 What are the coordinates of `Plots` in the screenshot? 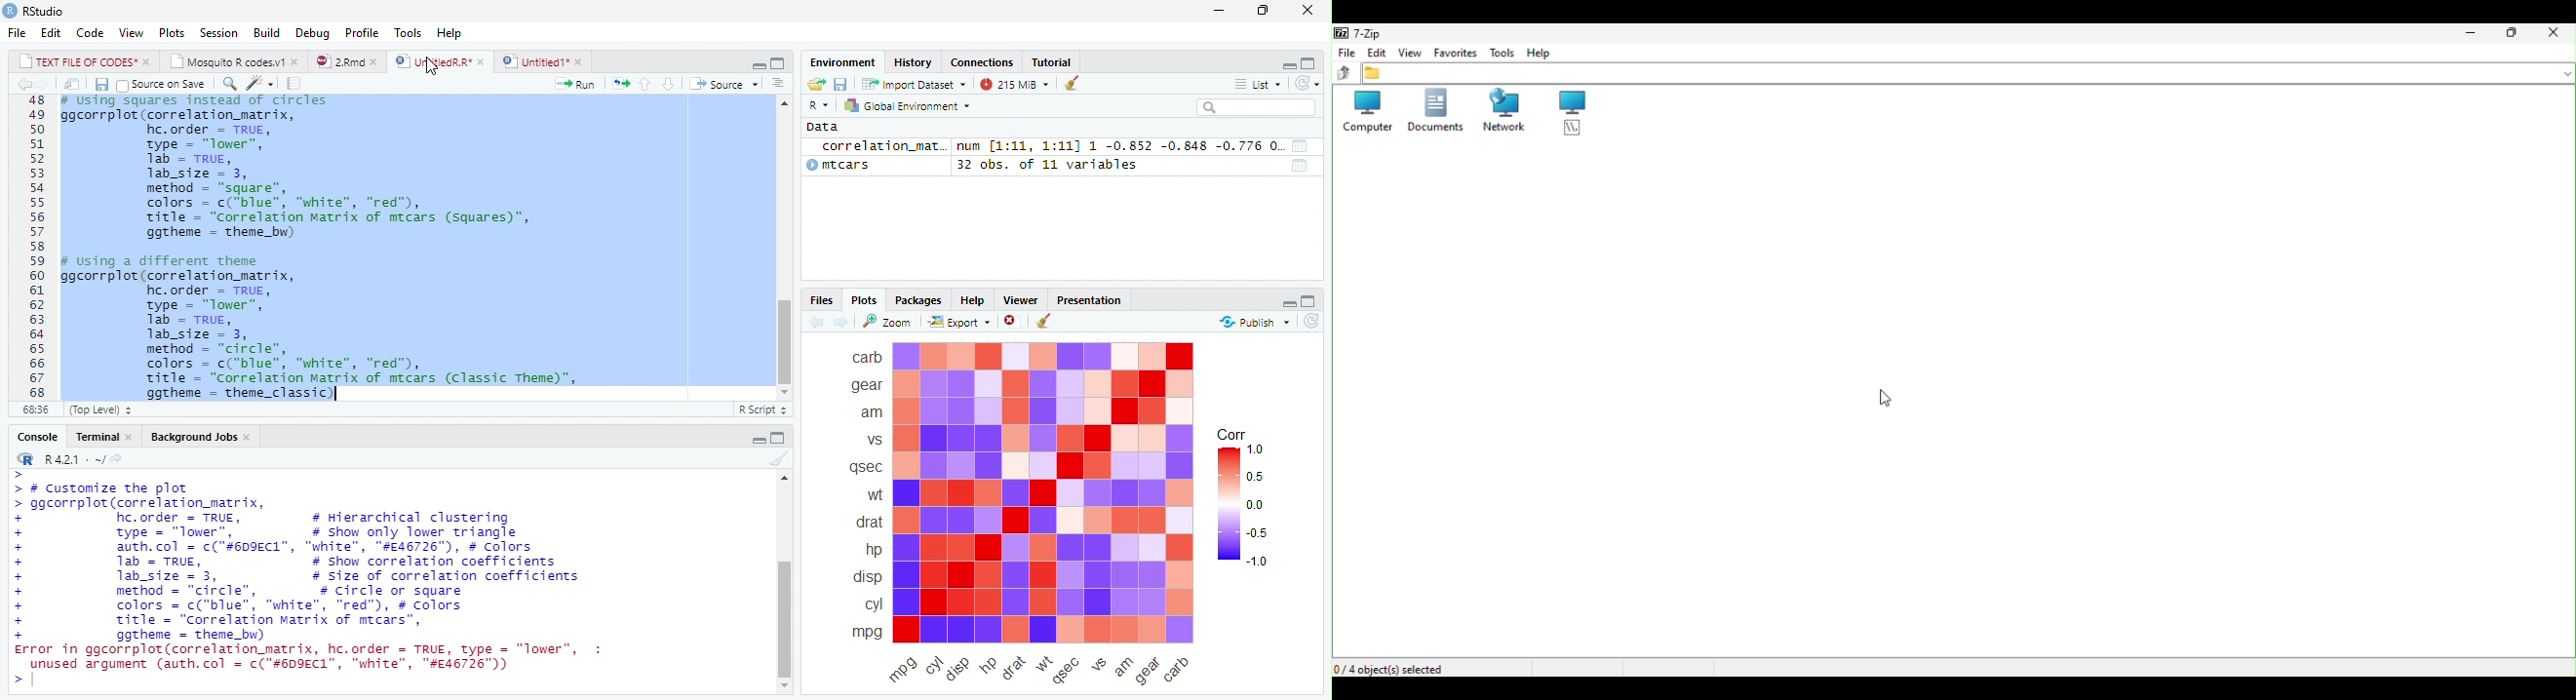 It's located at (172, 33).